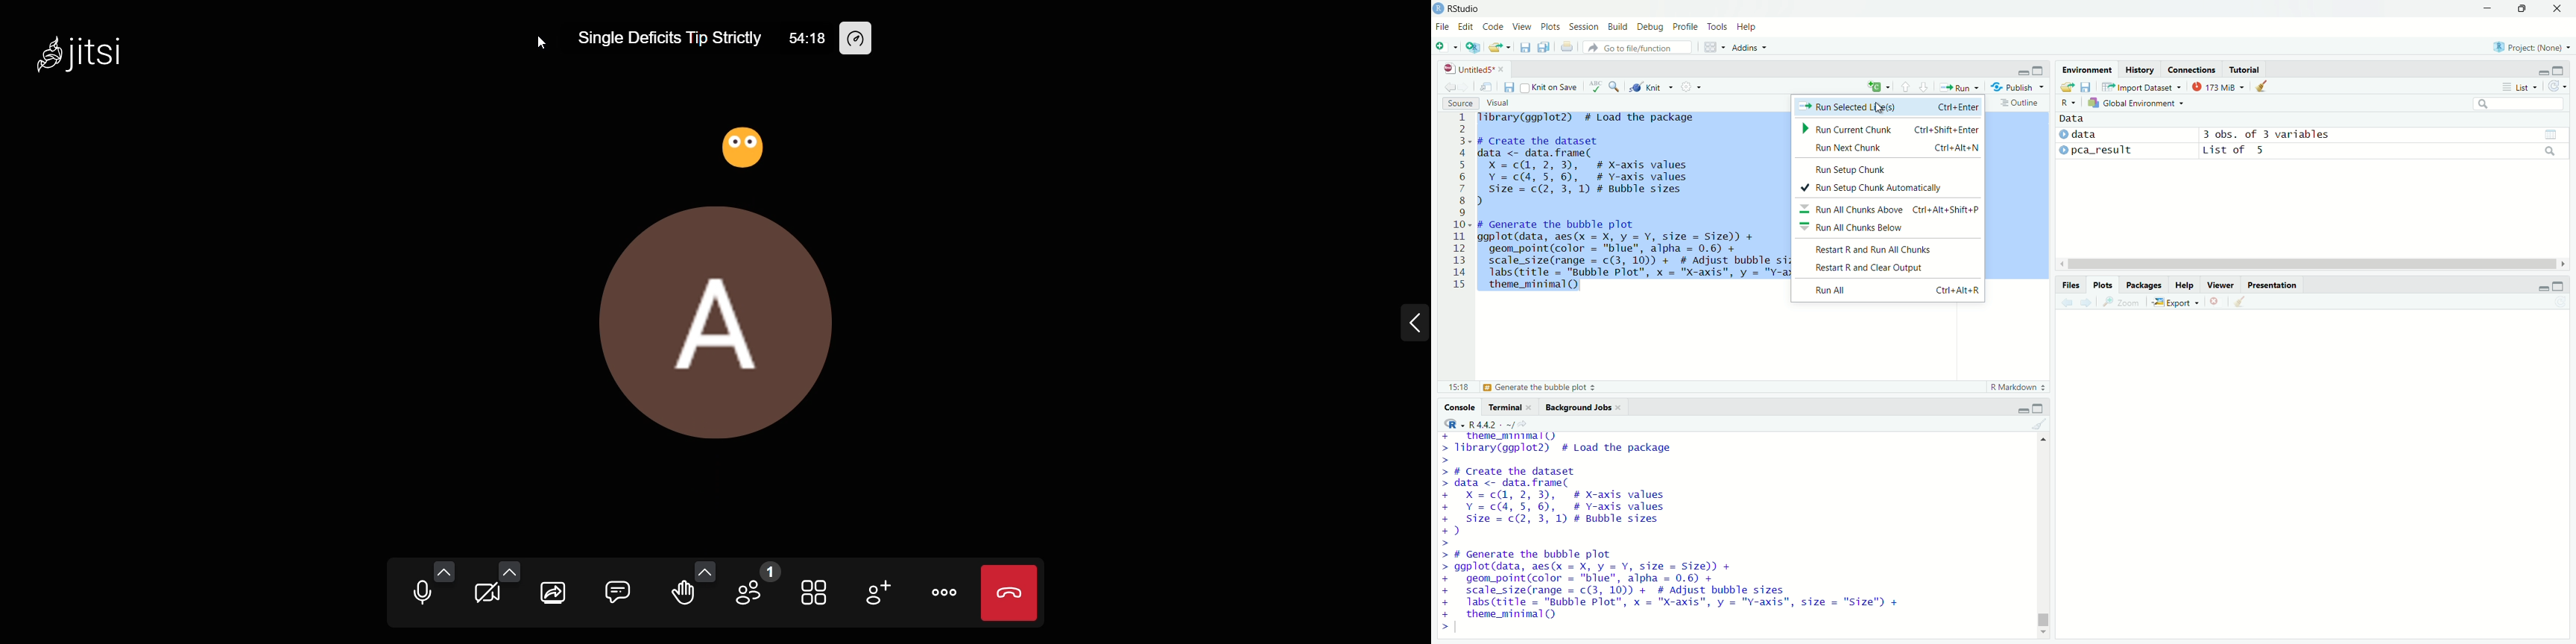  Describe the element at coordinates (1527, 47) in the screenshot. I see `save current` at that location.